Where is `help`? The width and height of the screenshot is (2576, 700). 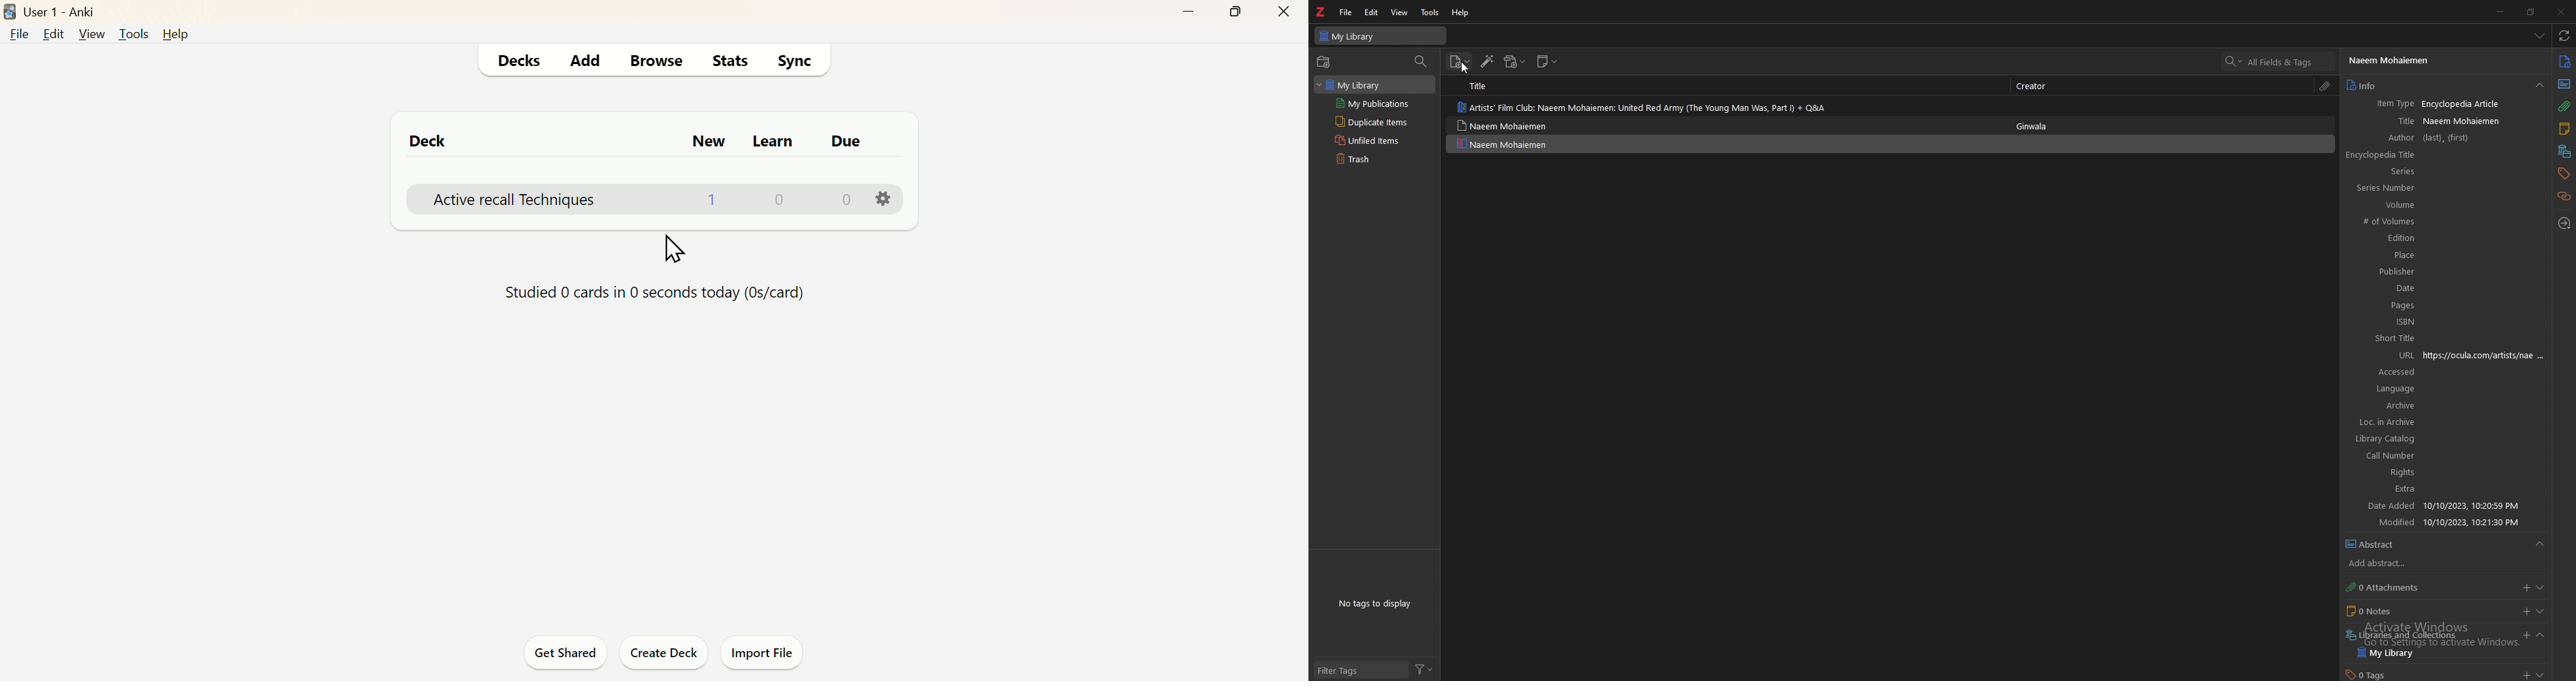 help is located at coordinates (1462, 13).